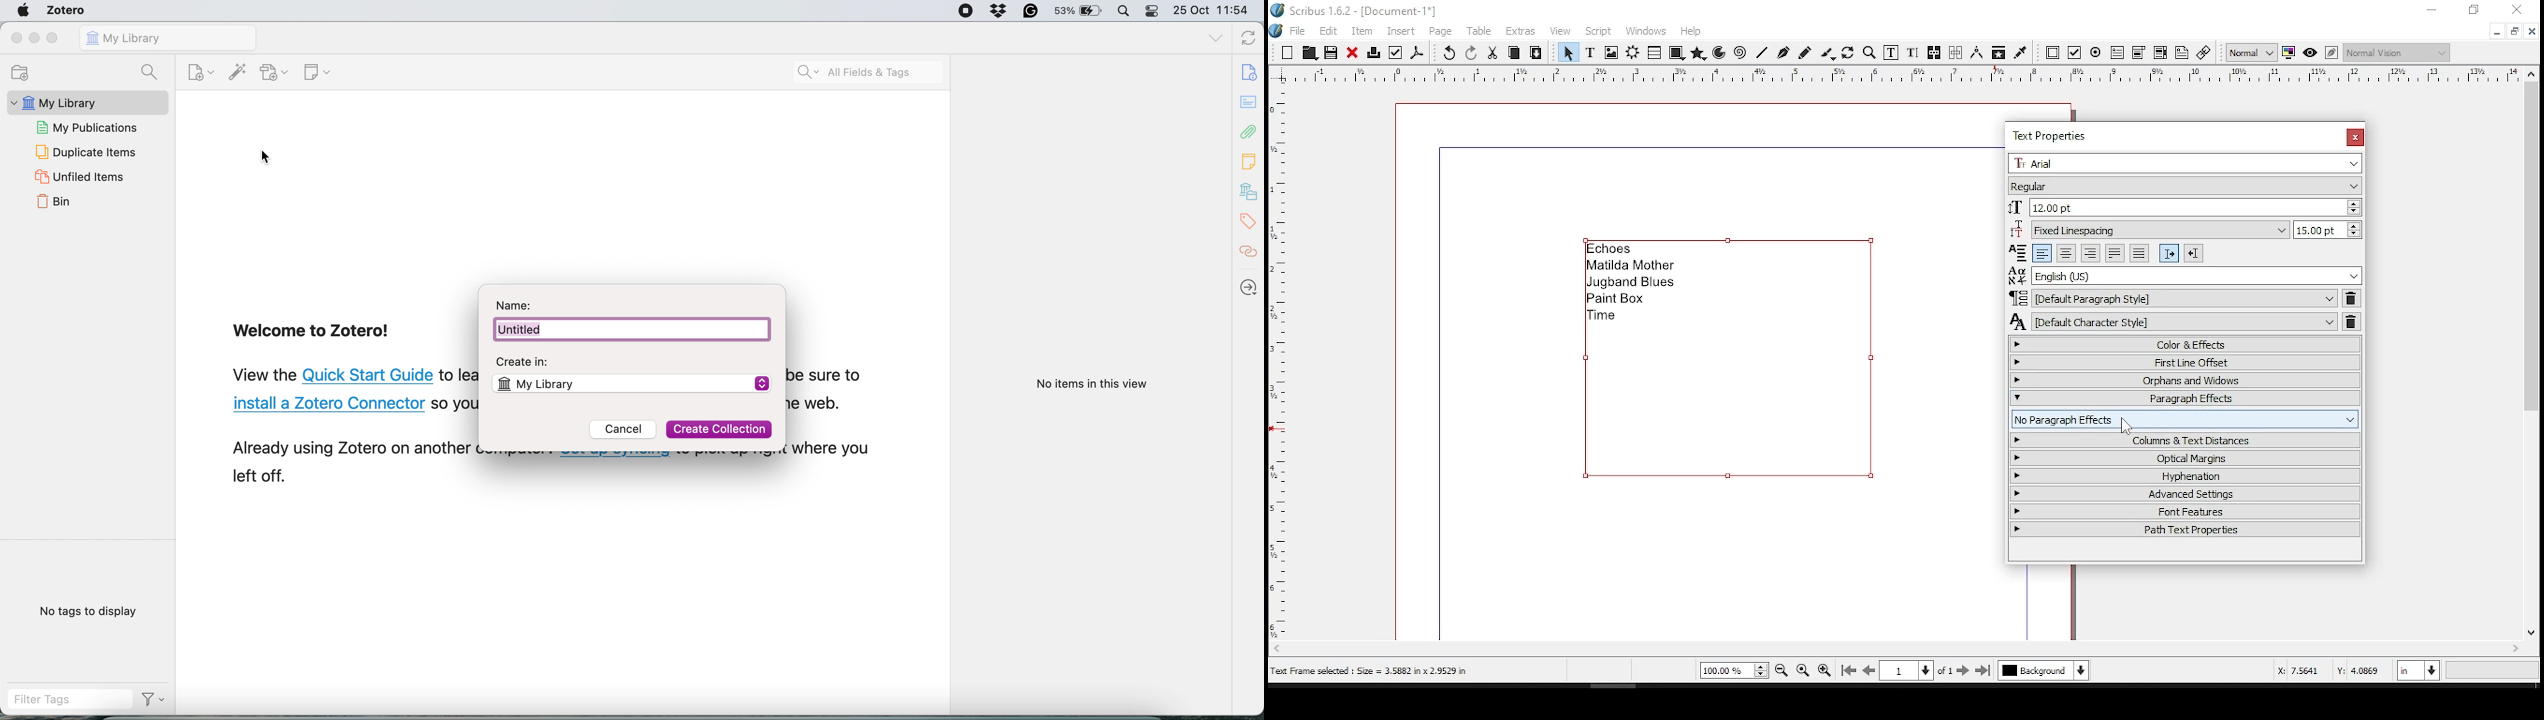 The height and width of the screenshot is (728, 2548). I want to click on arc, so click(1720, 53).